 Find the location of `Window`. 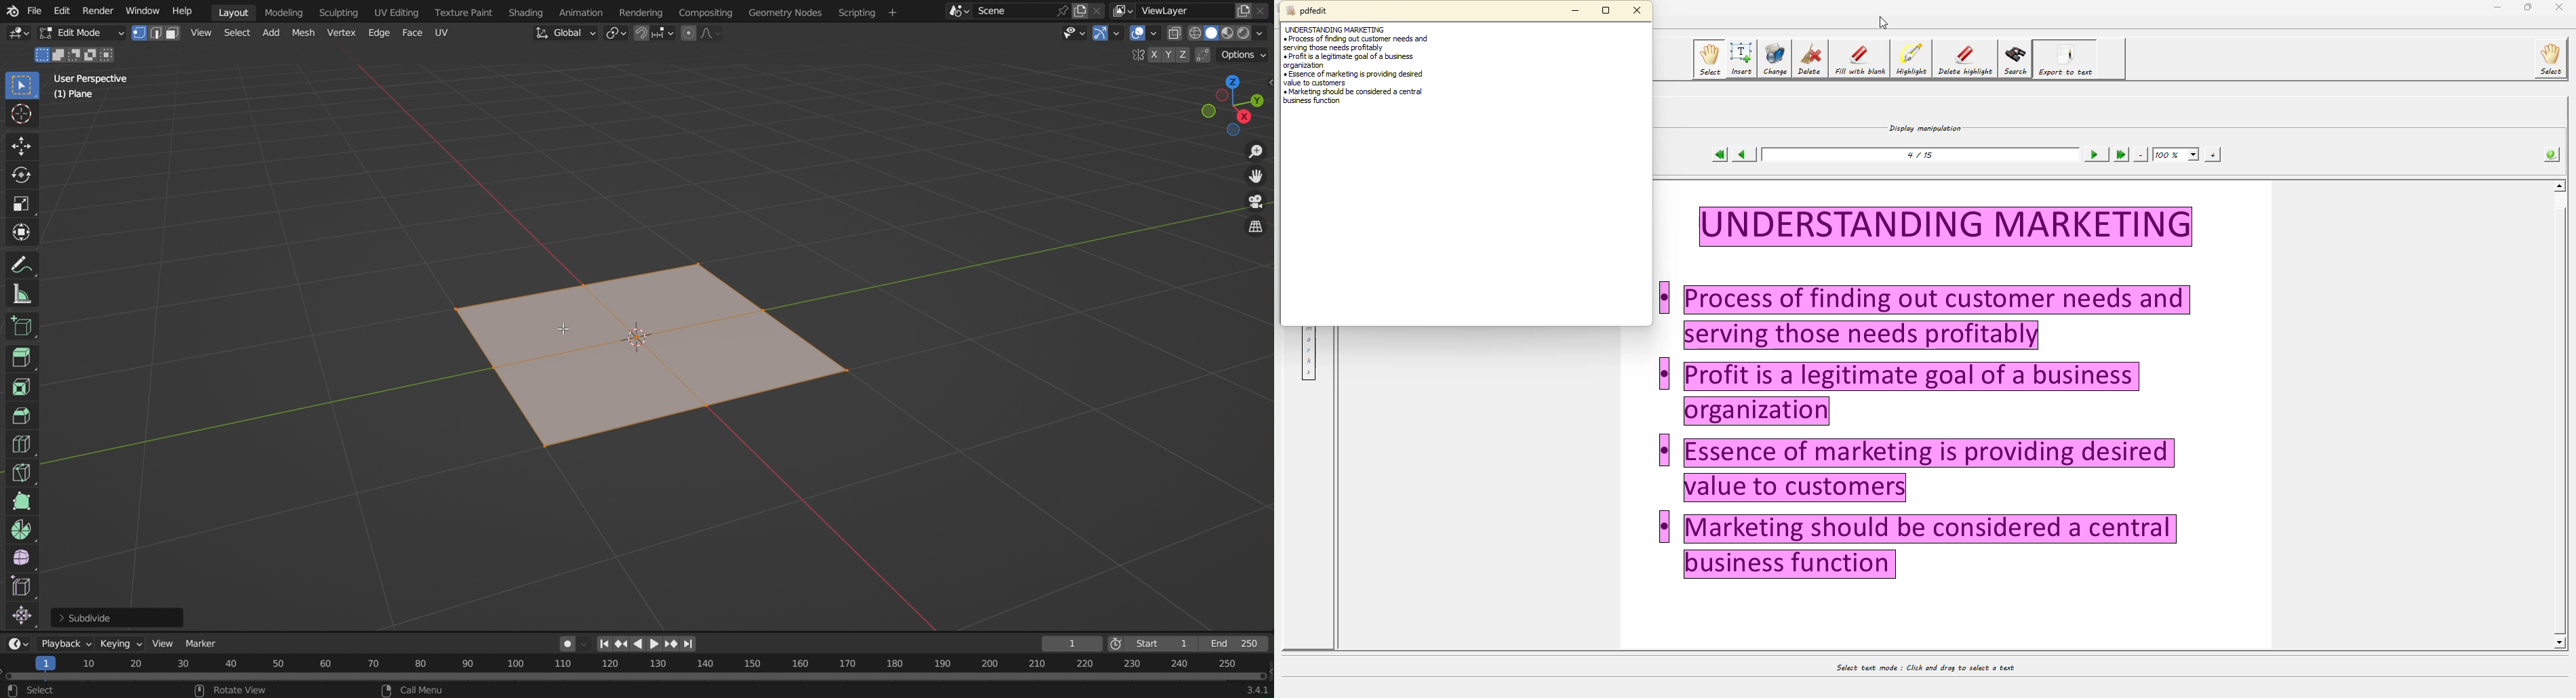

Window is located at coordinates (143, 10).